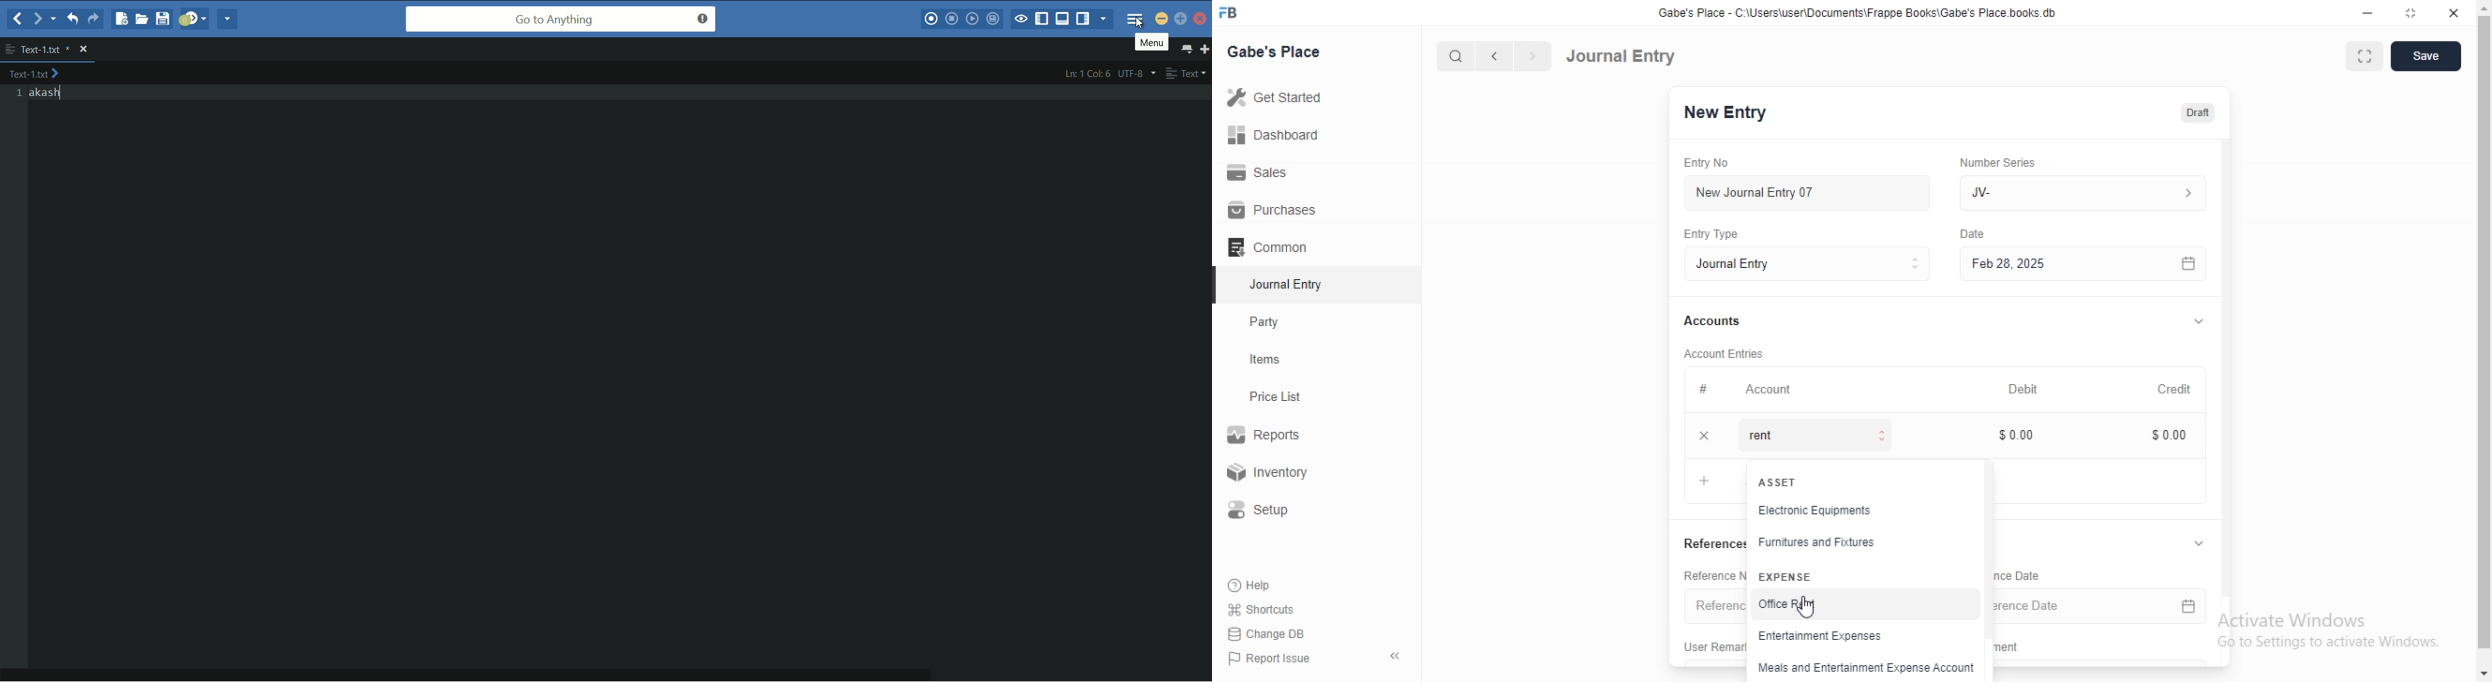 This screenshot has width=2492, height=700. What do you see at coordinates (1253, 585) in the screenshot?
I see `Help` at bounding box center [1253, 585].